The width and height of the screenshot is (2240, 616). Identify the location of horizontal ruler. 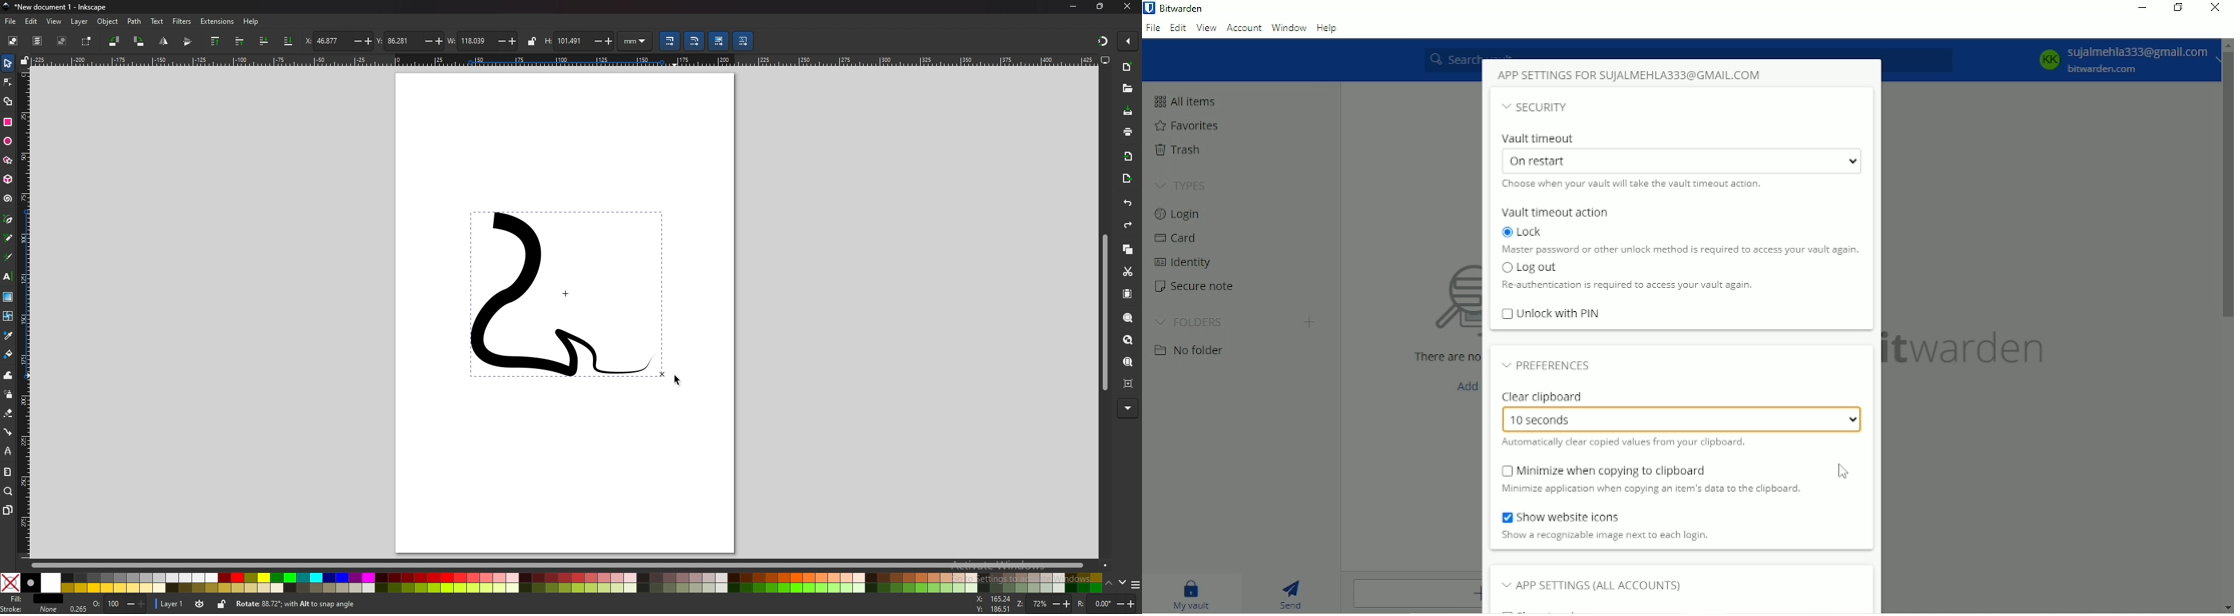
(566, 60).